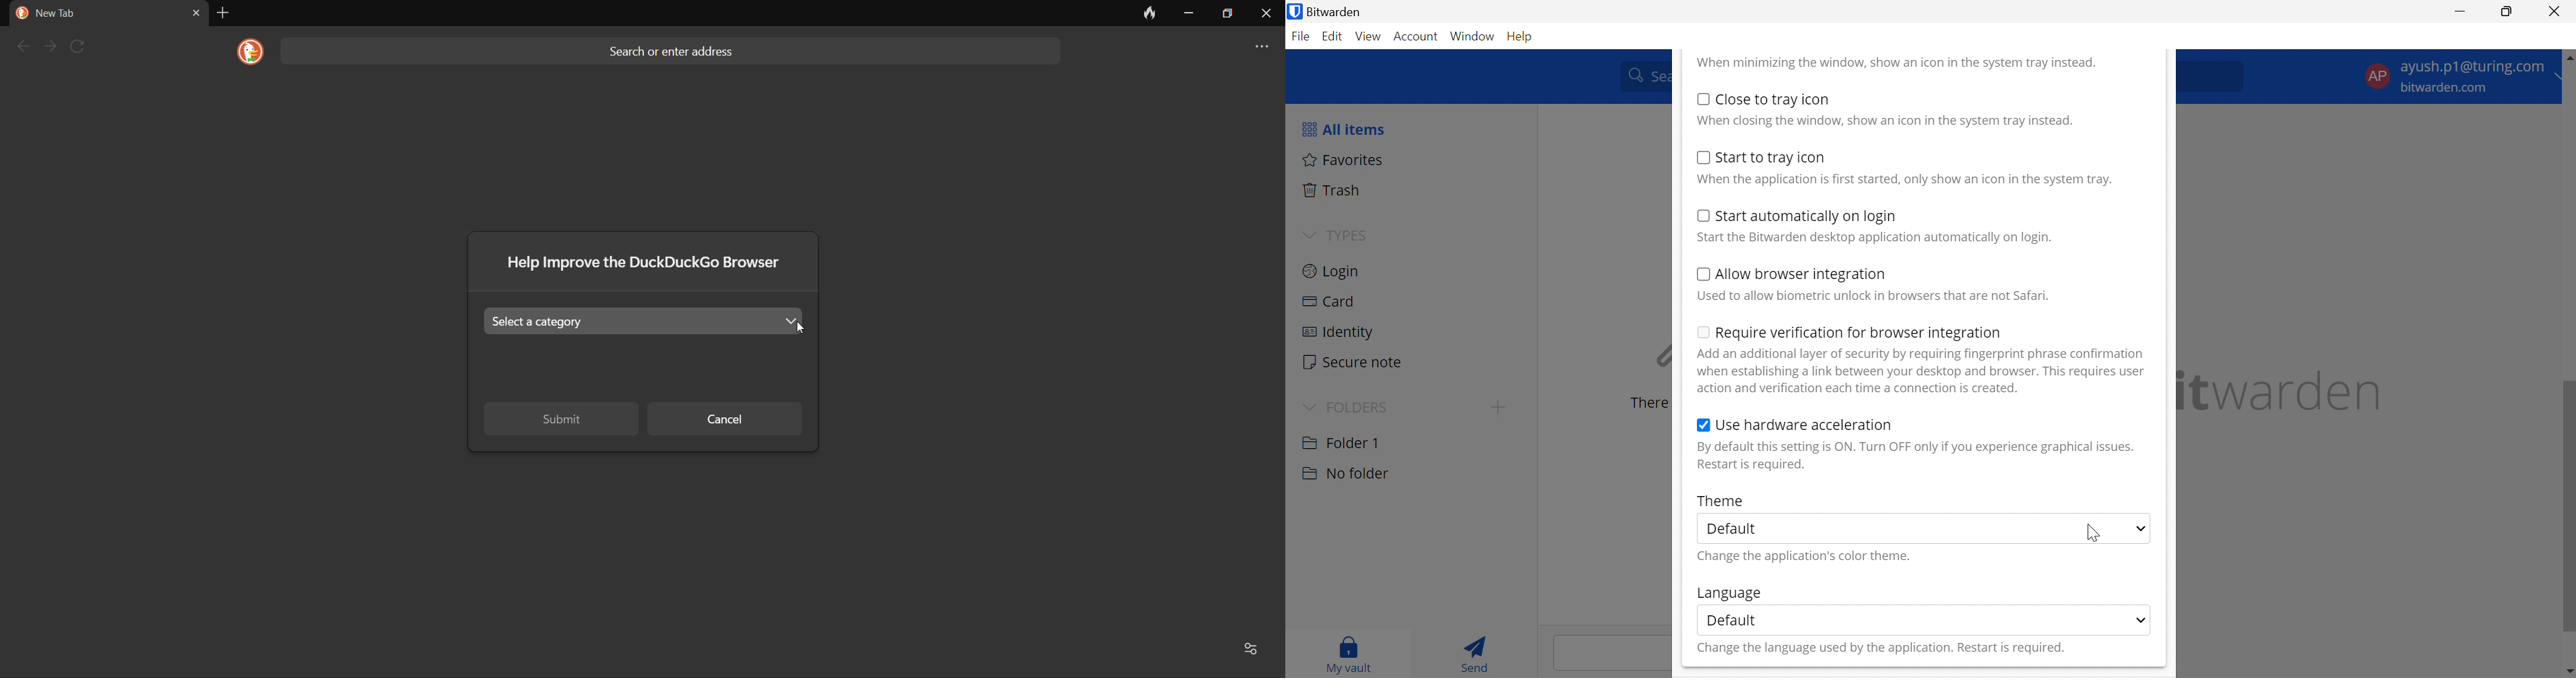  Describe the element at coordinates (1896, 61) in the screenshot. I see `` at that location.